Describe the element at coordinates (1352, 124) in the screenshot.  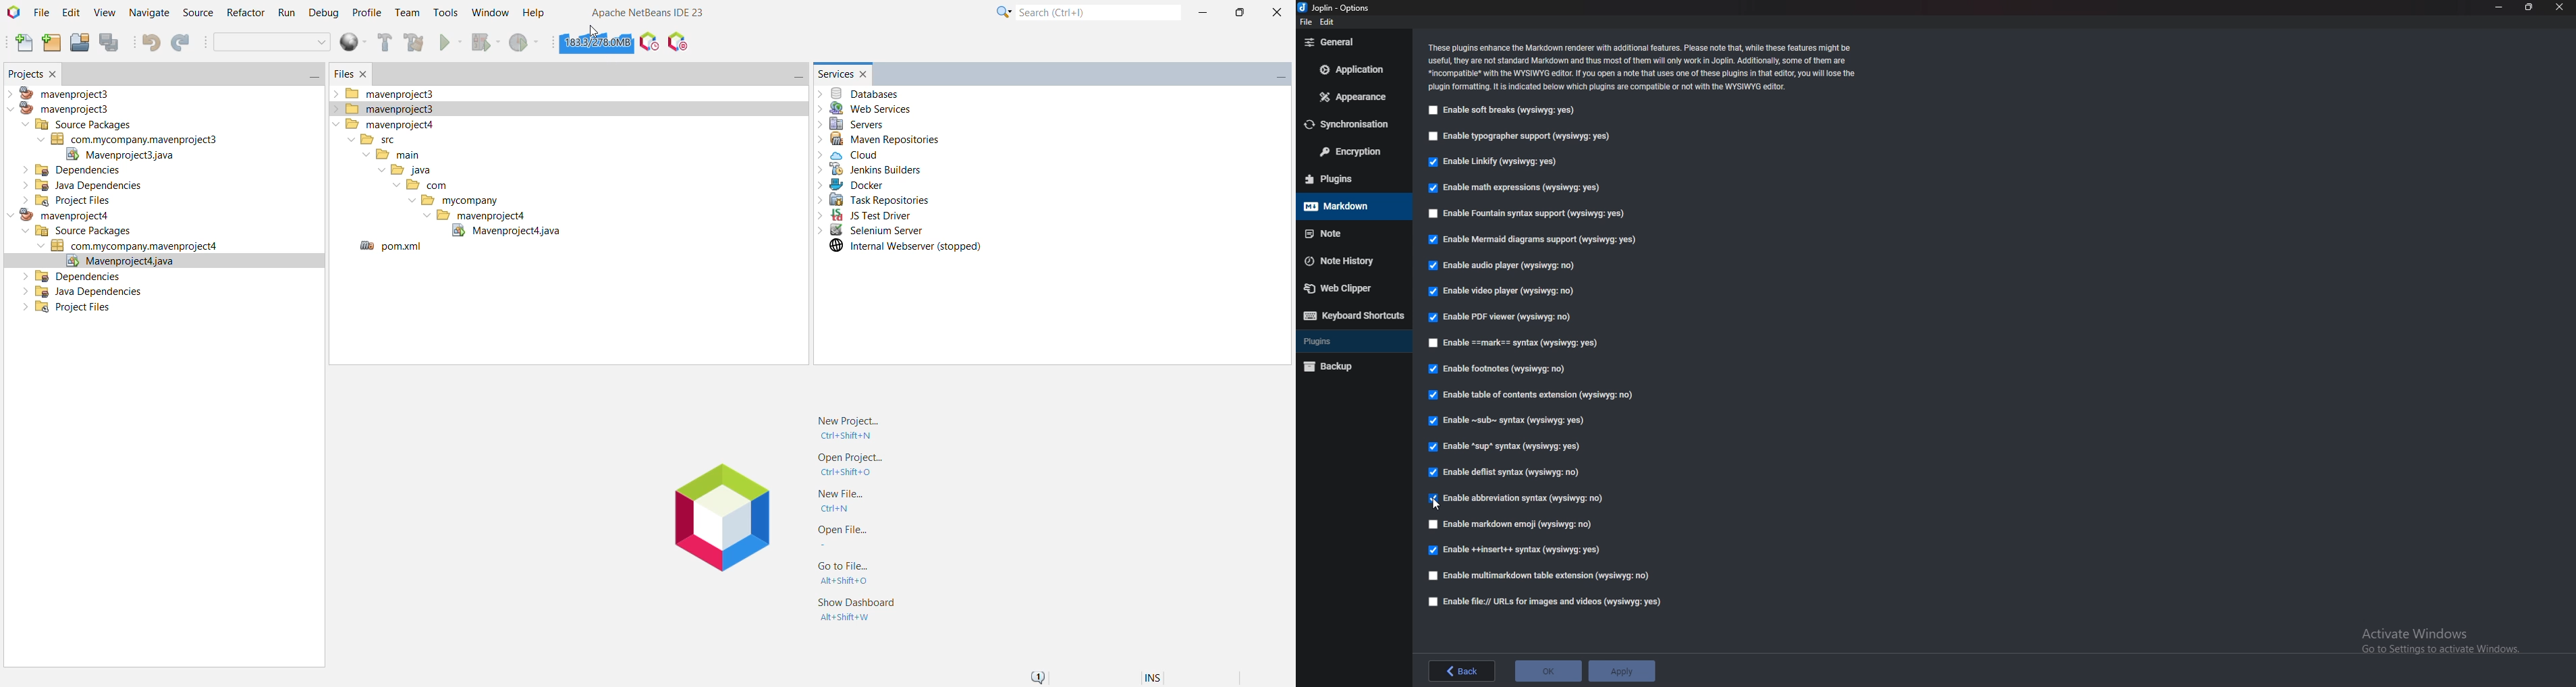
I see `Synchronization` at that location.